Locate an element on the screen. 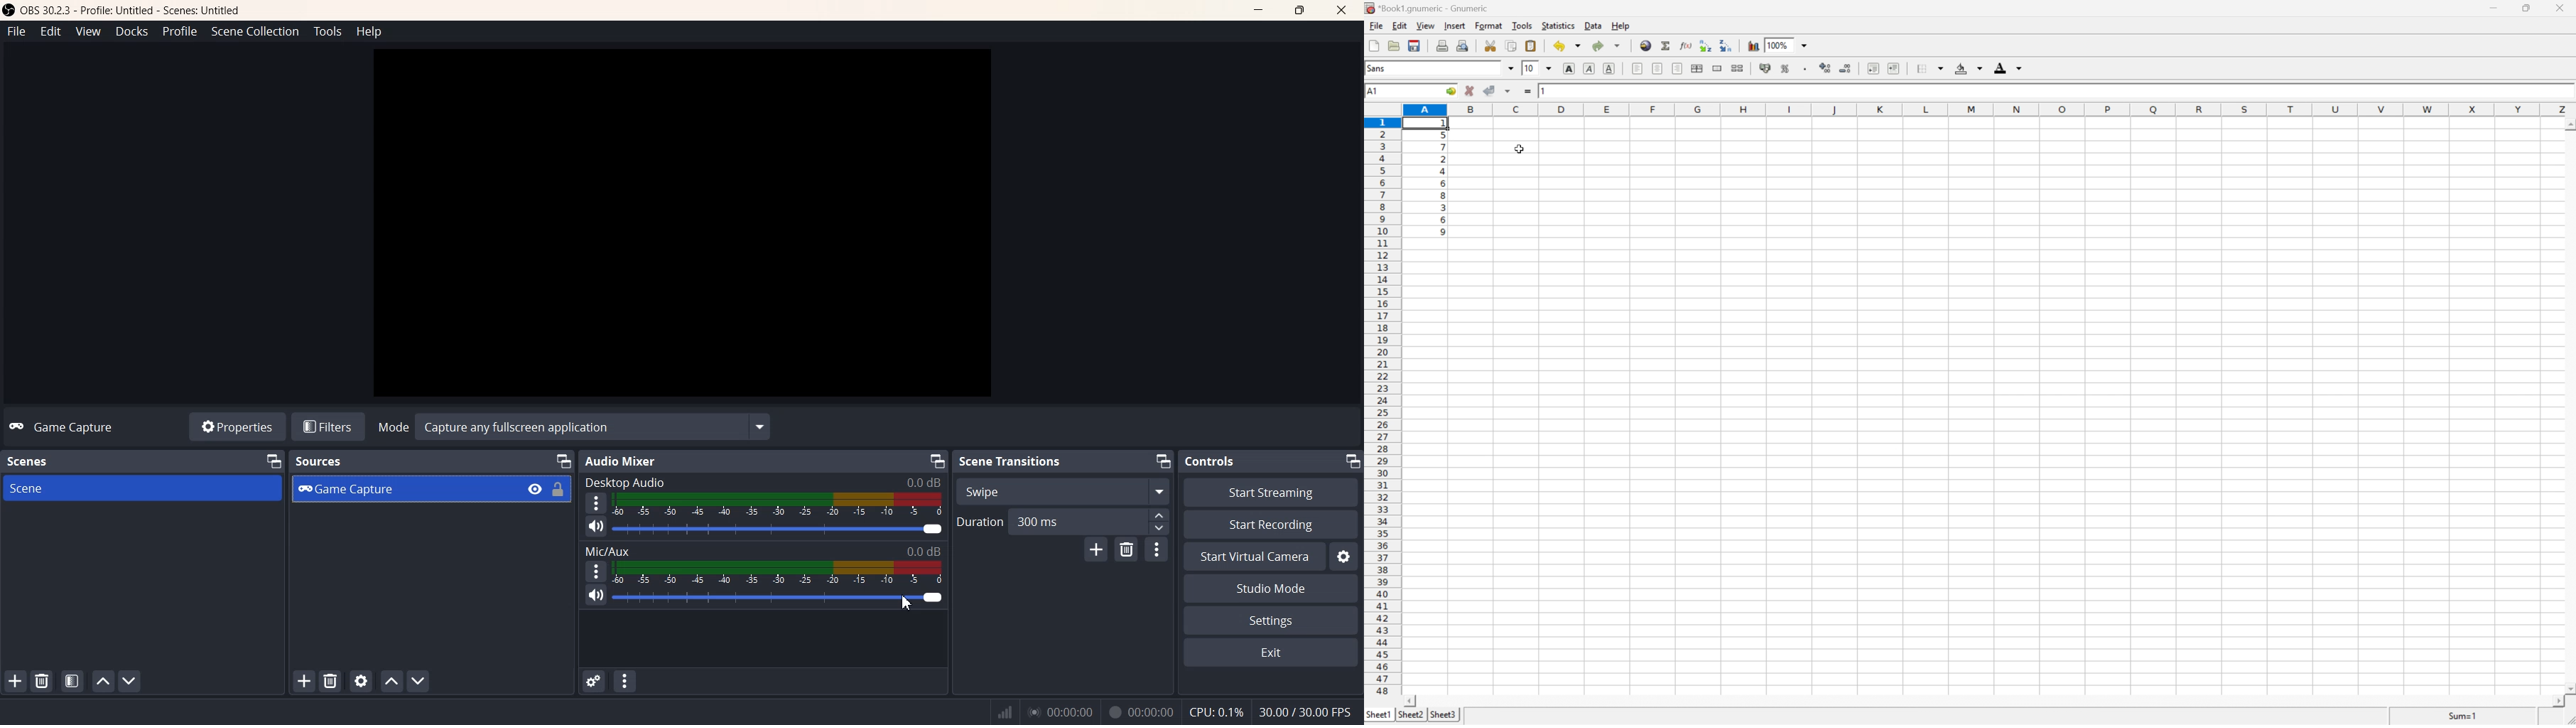 This screenshot has height=728, width=2576. sheet1 is located at coordinates (1378, 714).